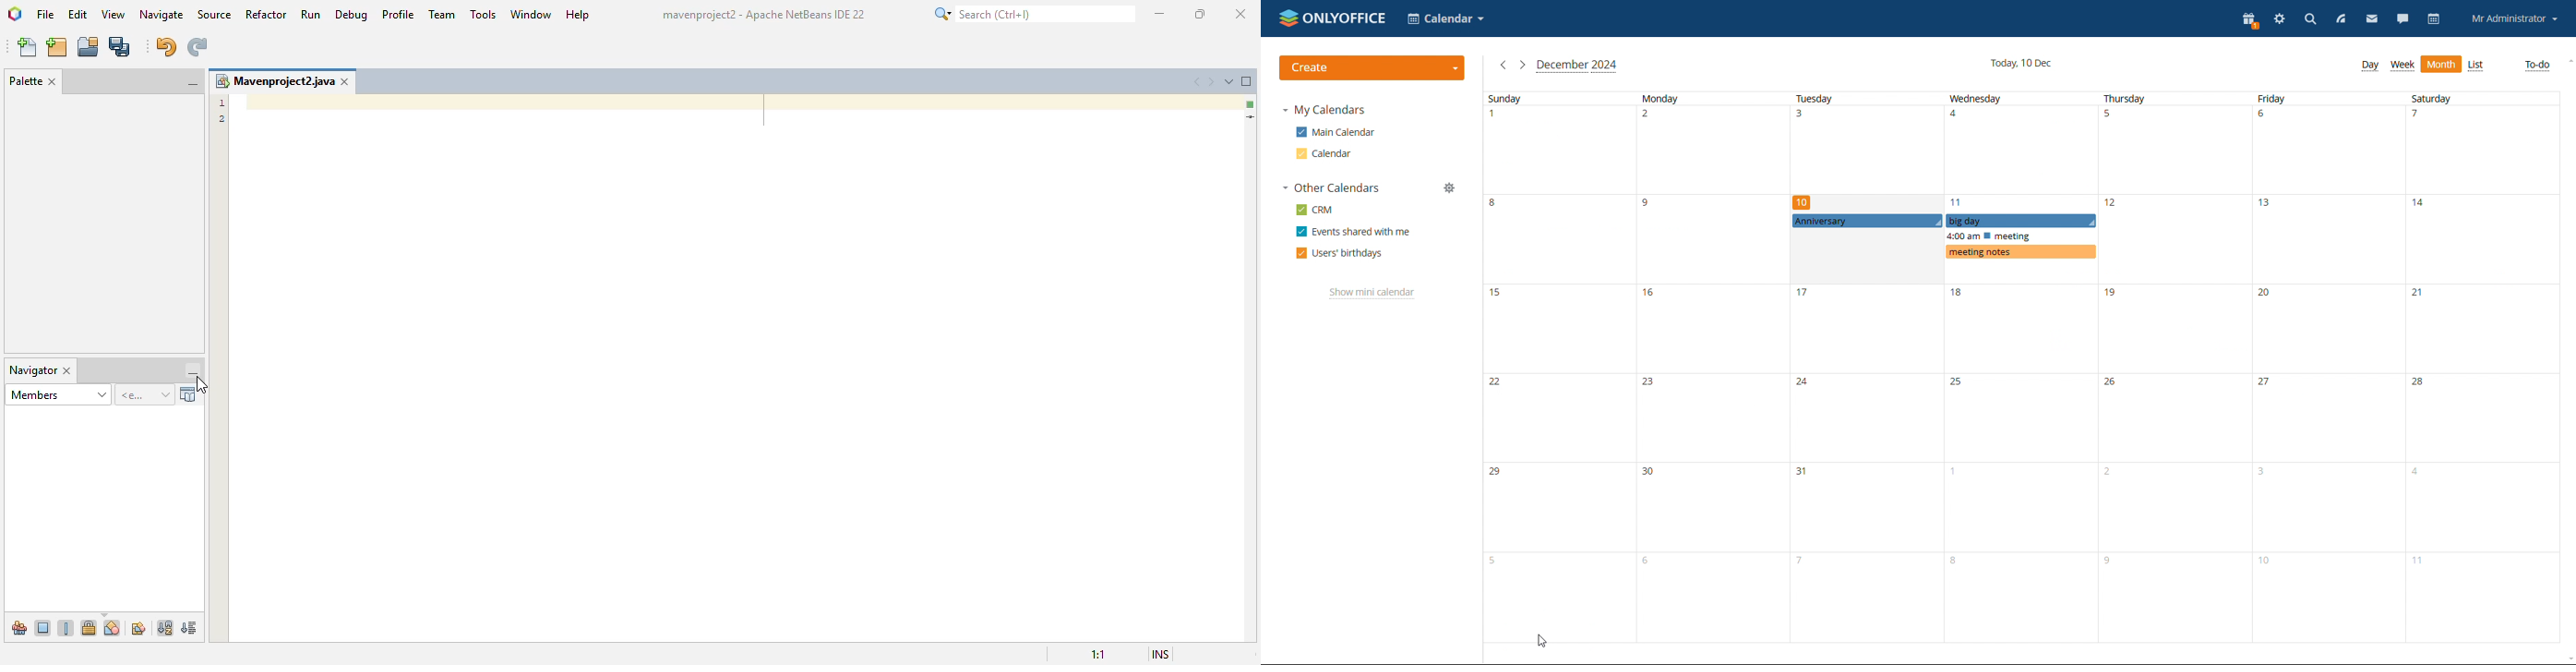  Describe the element at coordinates (1866, 367) in the screenshot. I see `tuesday` at that location.